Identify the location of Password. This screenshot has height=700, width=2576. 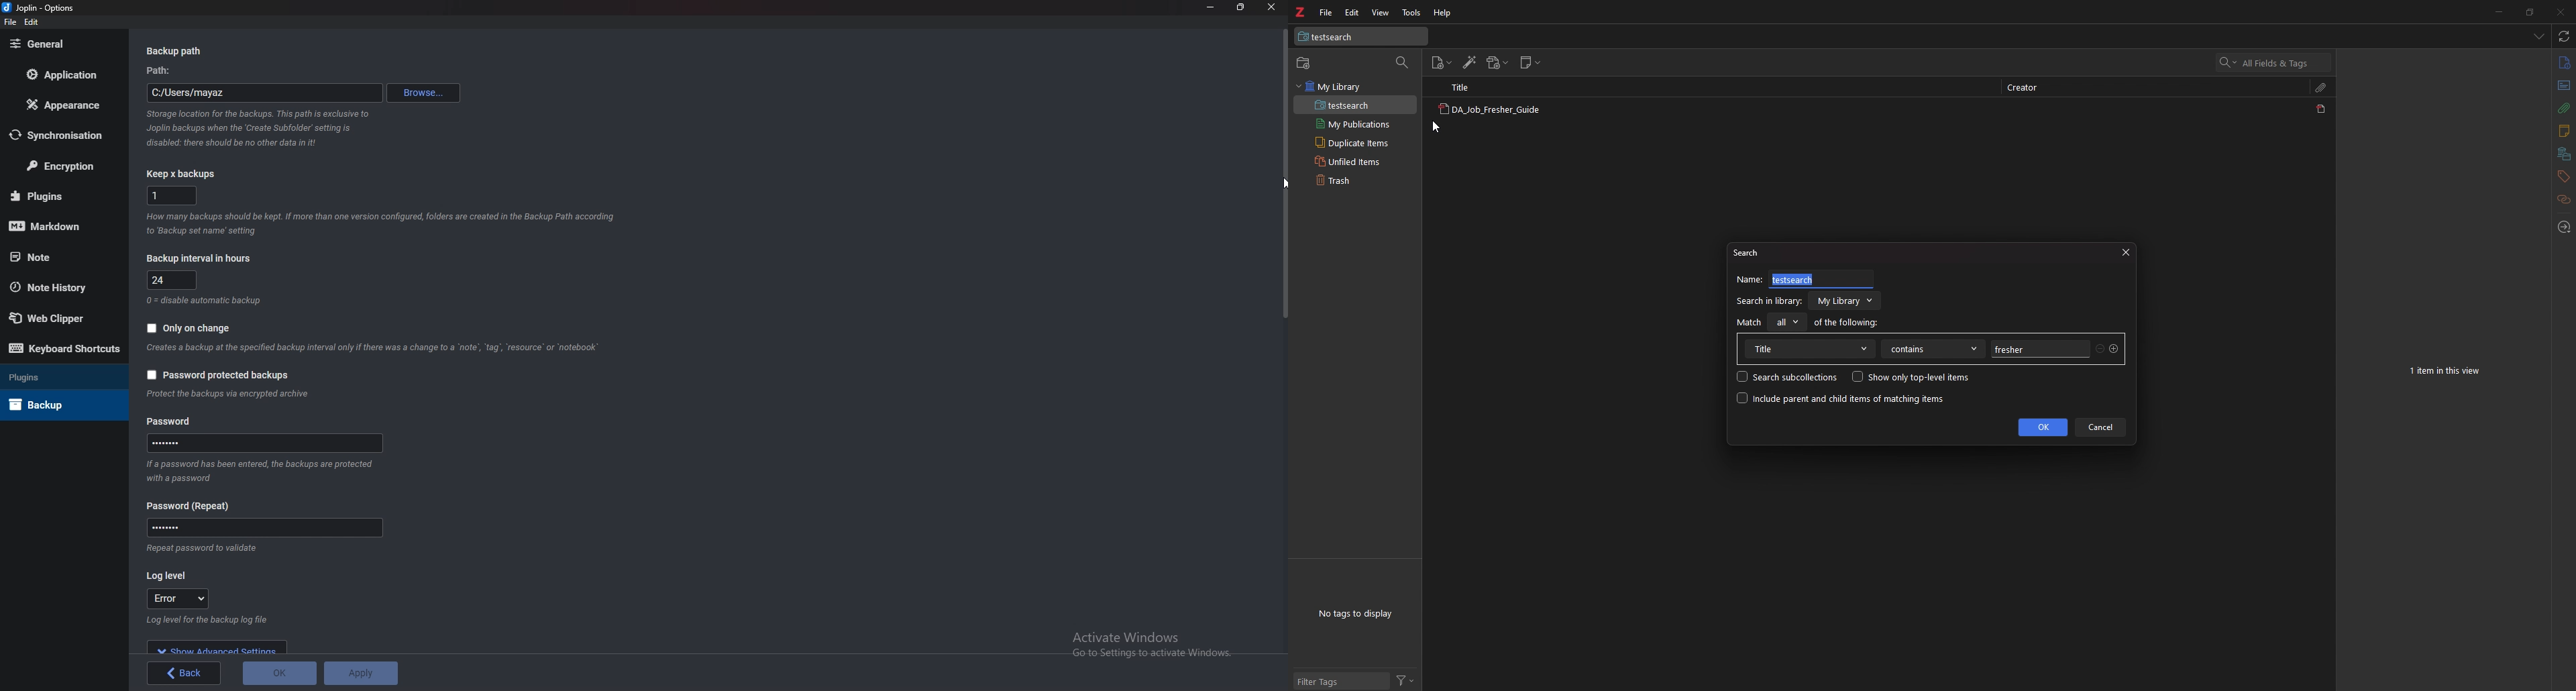
(264, 527).